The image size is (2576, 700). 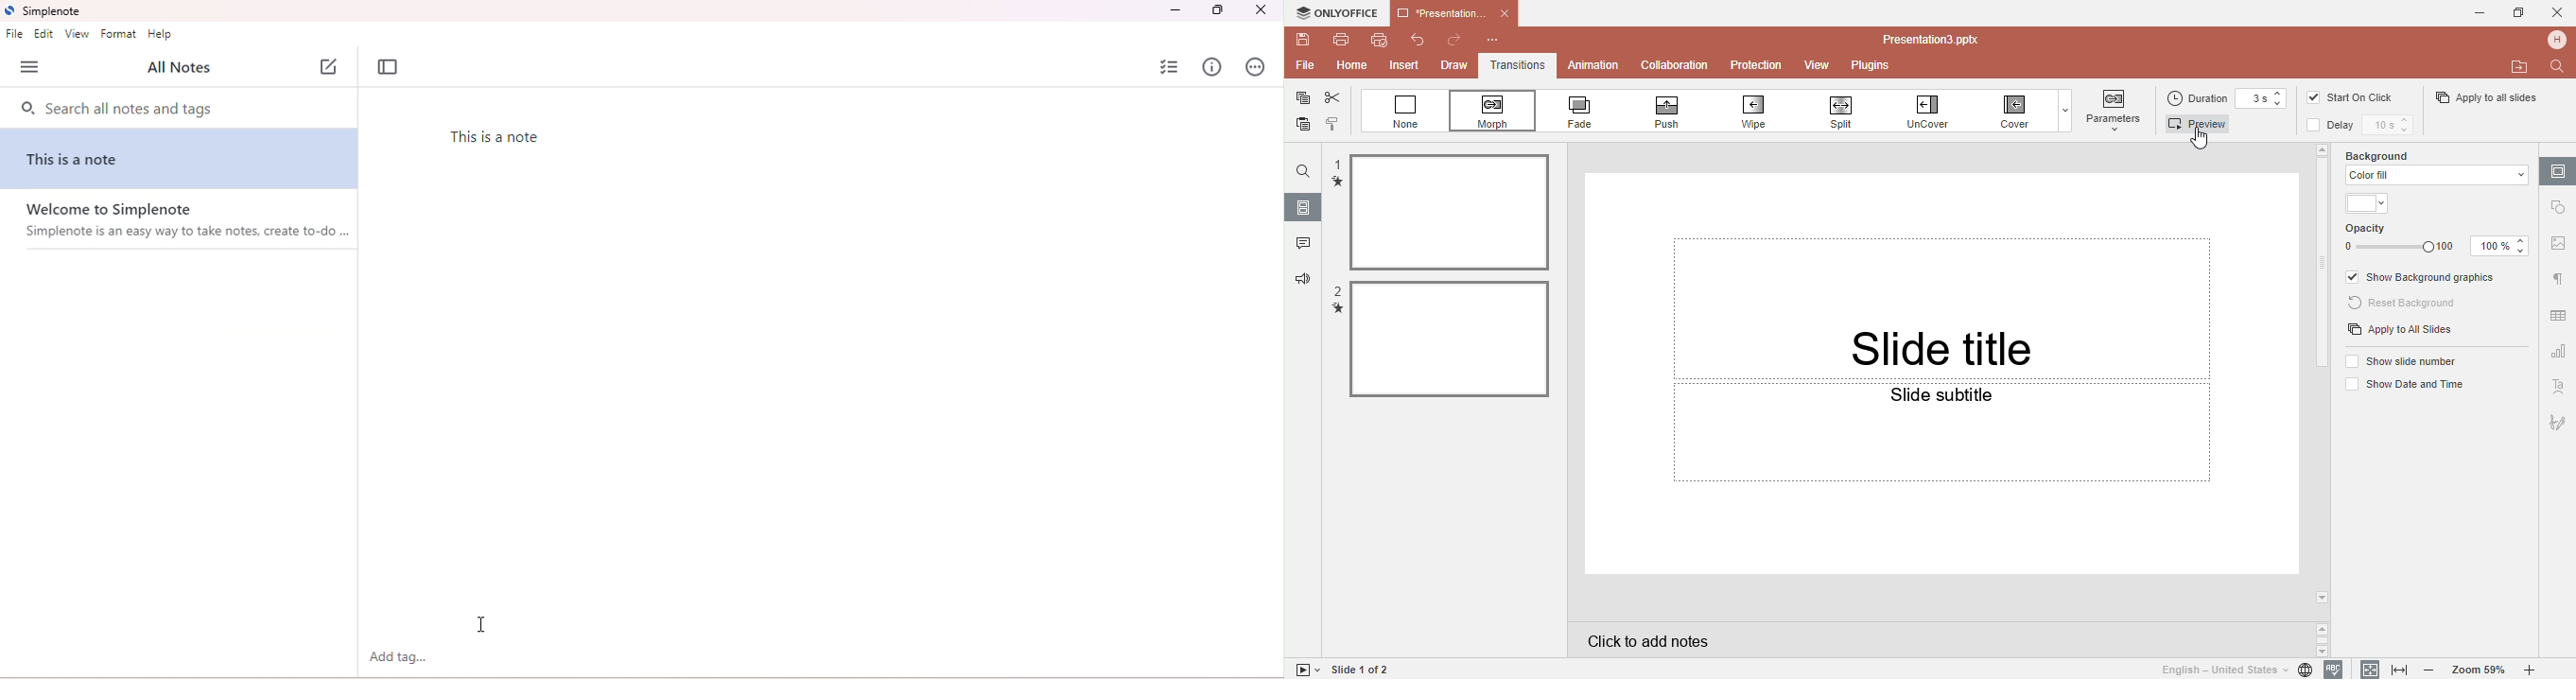 What do you see at coordinates (1341, 39) in the screenshot?
I see `Print file` at bounding box center [1341, 39].